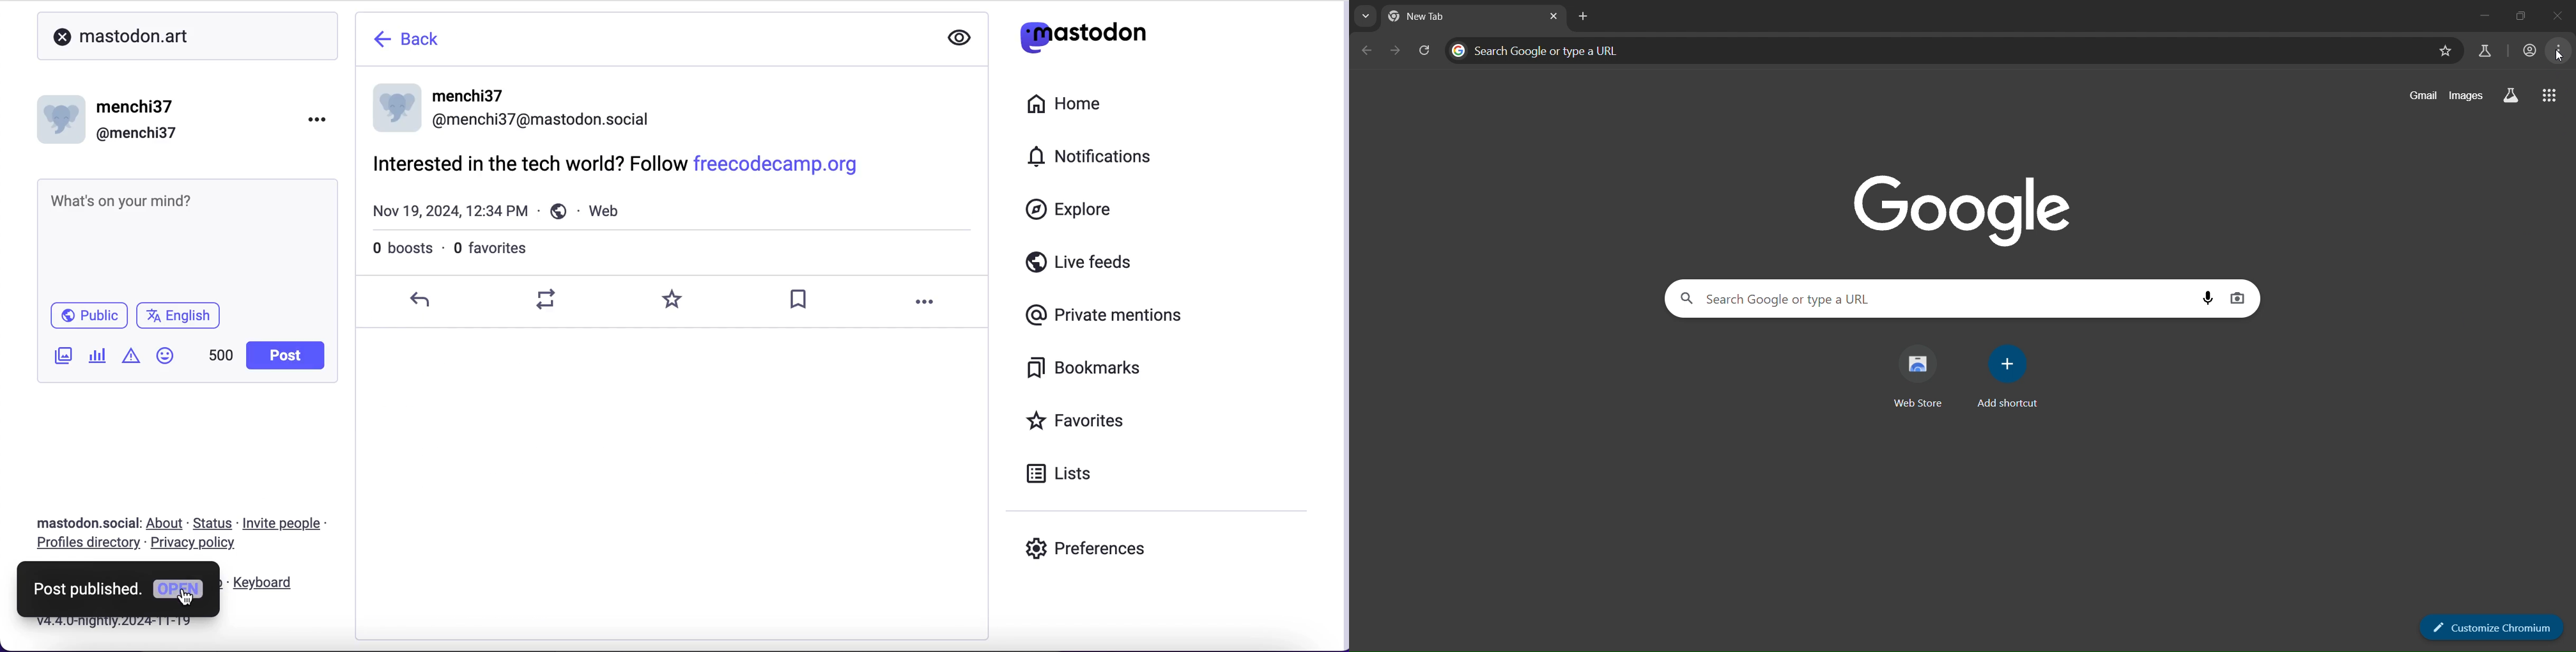 Image resolution: width=2576 pixels, height=672 pixels. What do you see at coordinates (114, 118) in the screenshot?
I see `user` at bounding box center [114, 118].